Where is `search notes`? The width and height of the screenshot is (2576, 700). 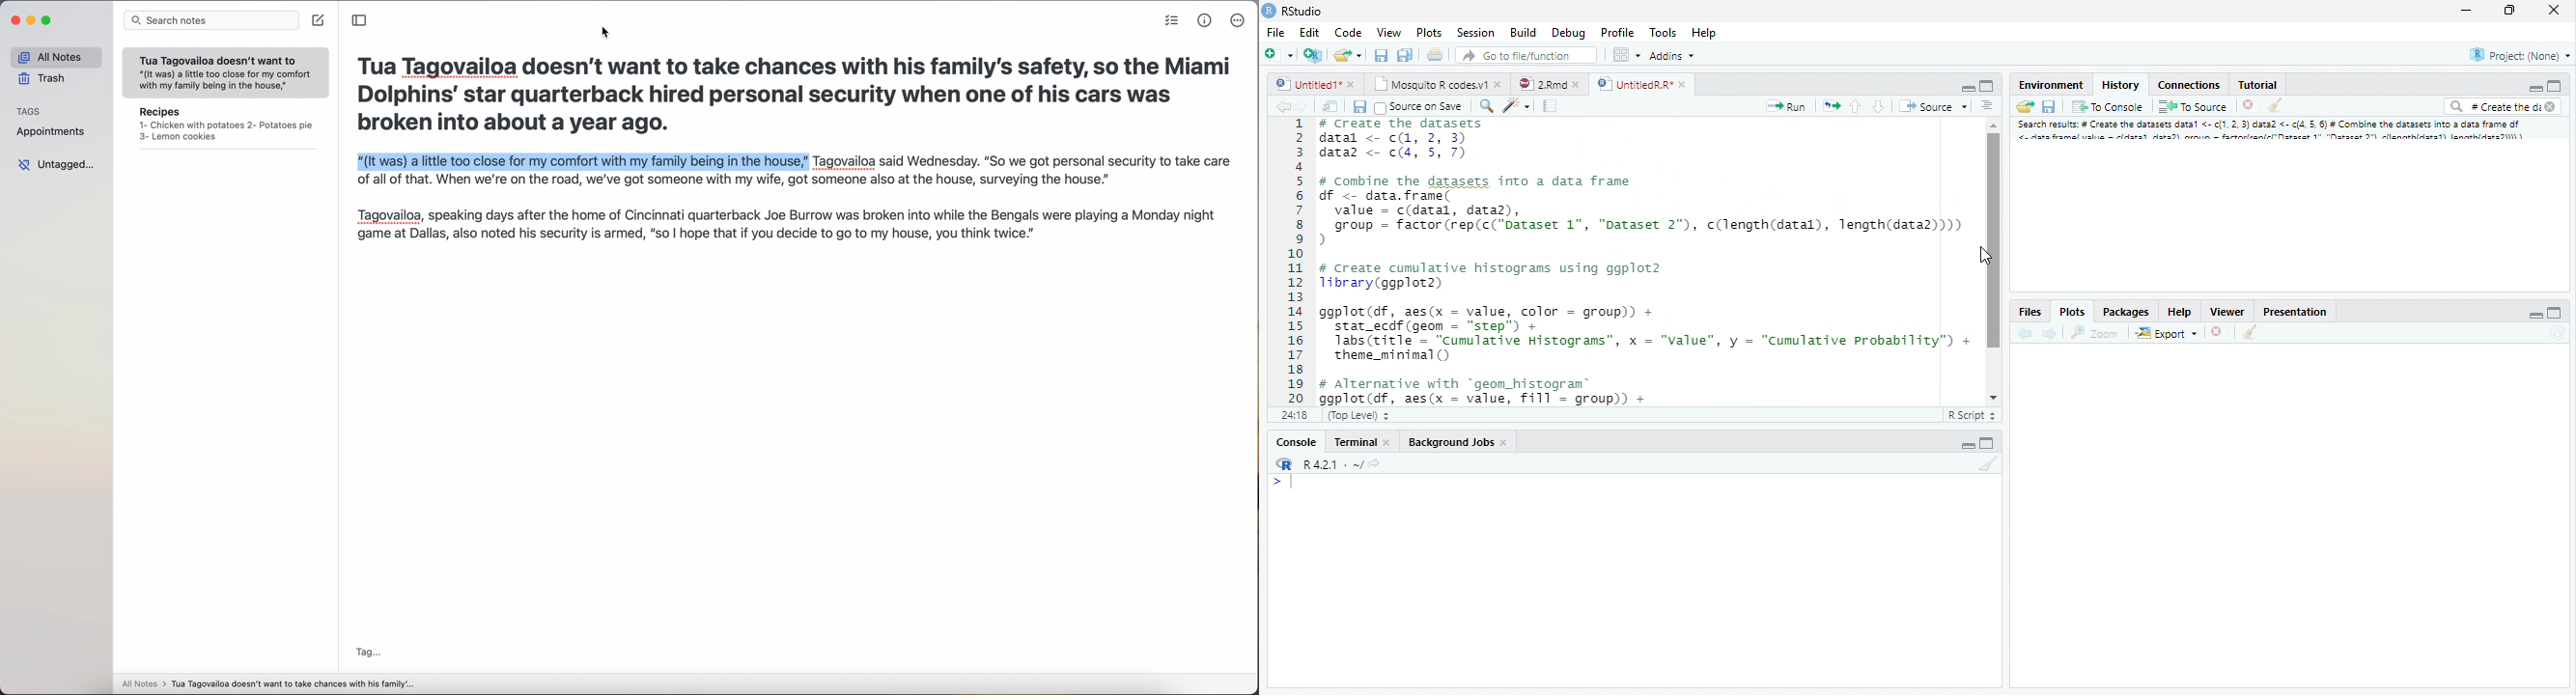
search notes is located at coordinates (211, 21).